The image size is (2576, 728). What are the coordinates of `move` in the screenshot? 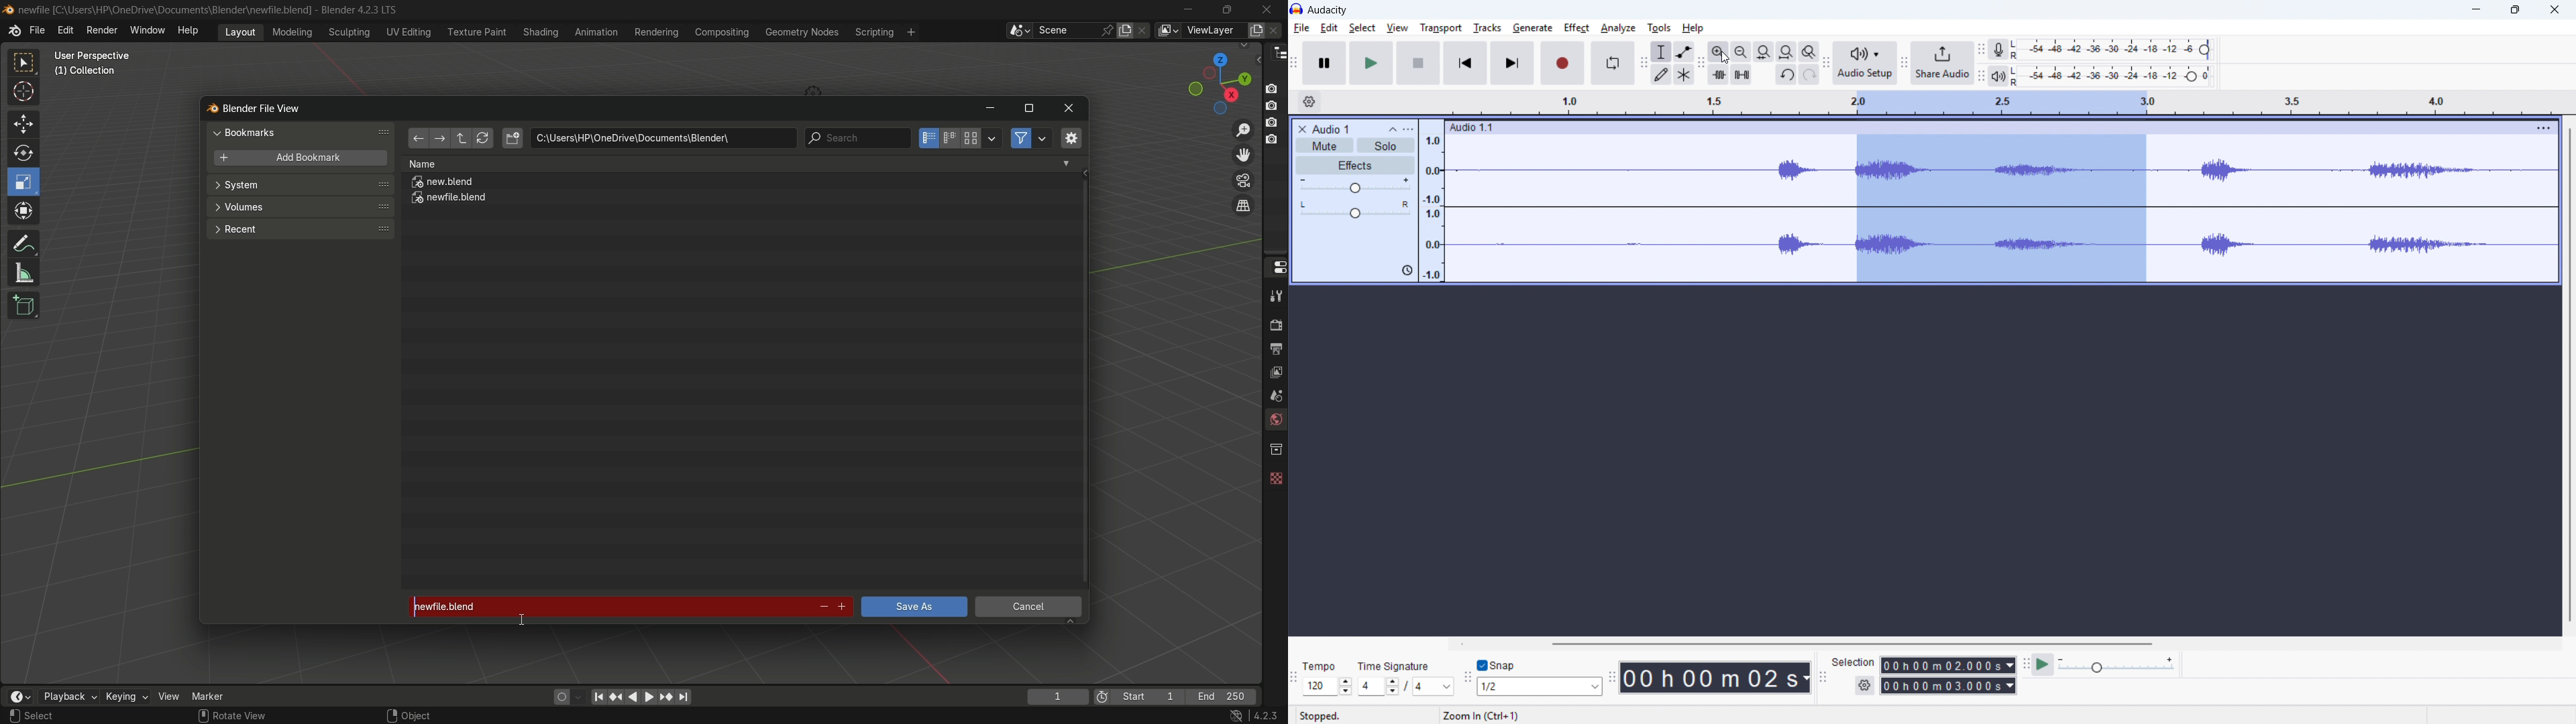 It's located at (22, 123).